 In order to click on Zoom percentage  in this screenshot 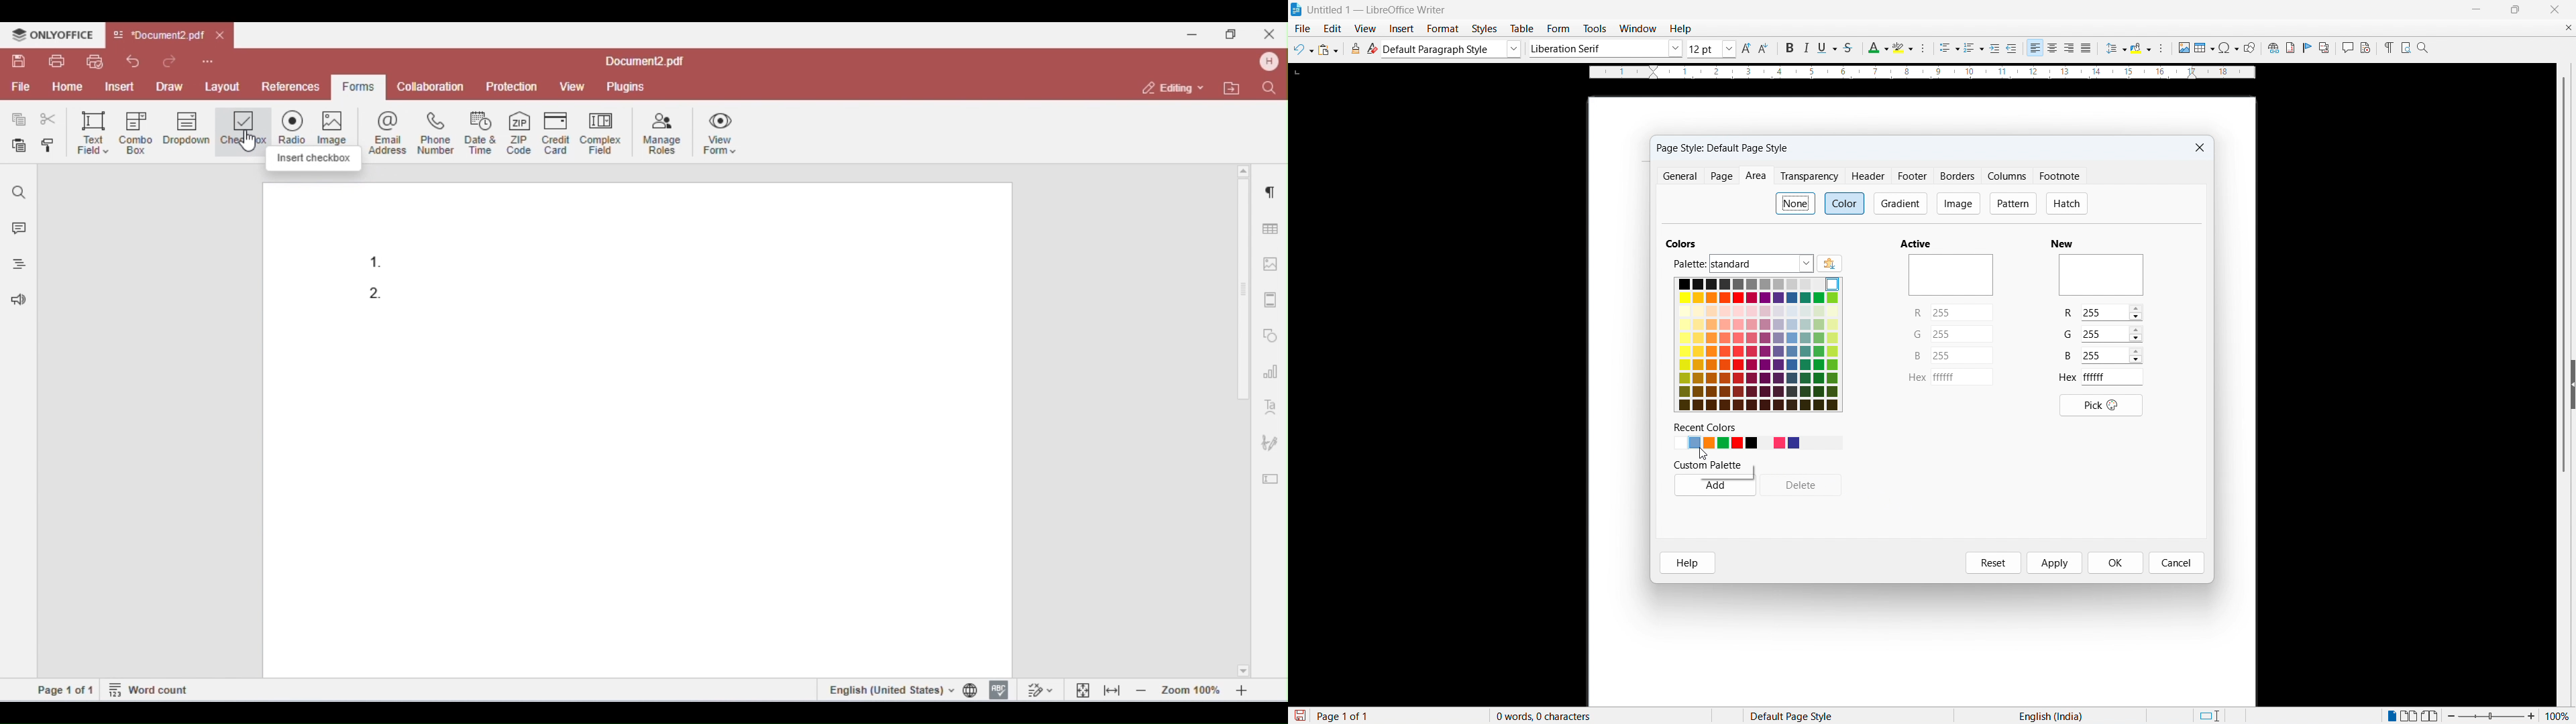, I will do `click(2559, 715)`.